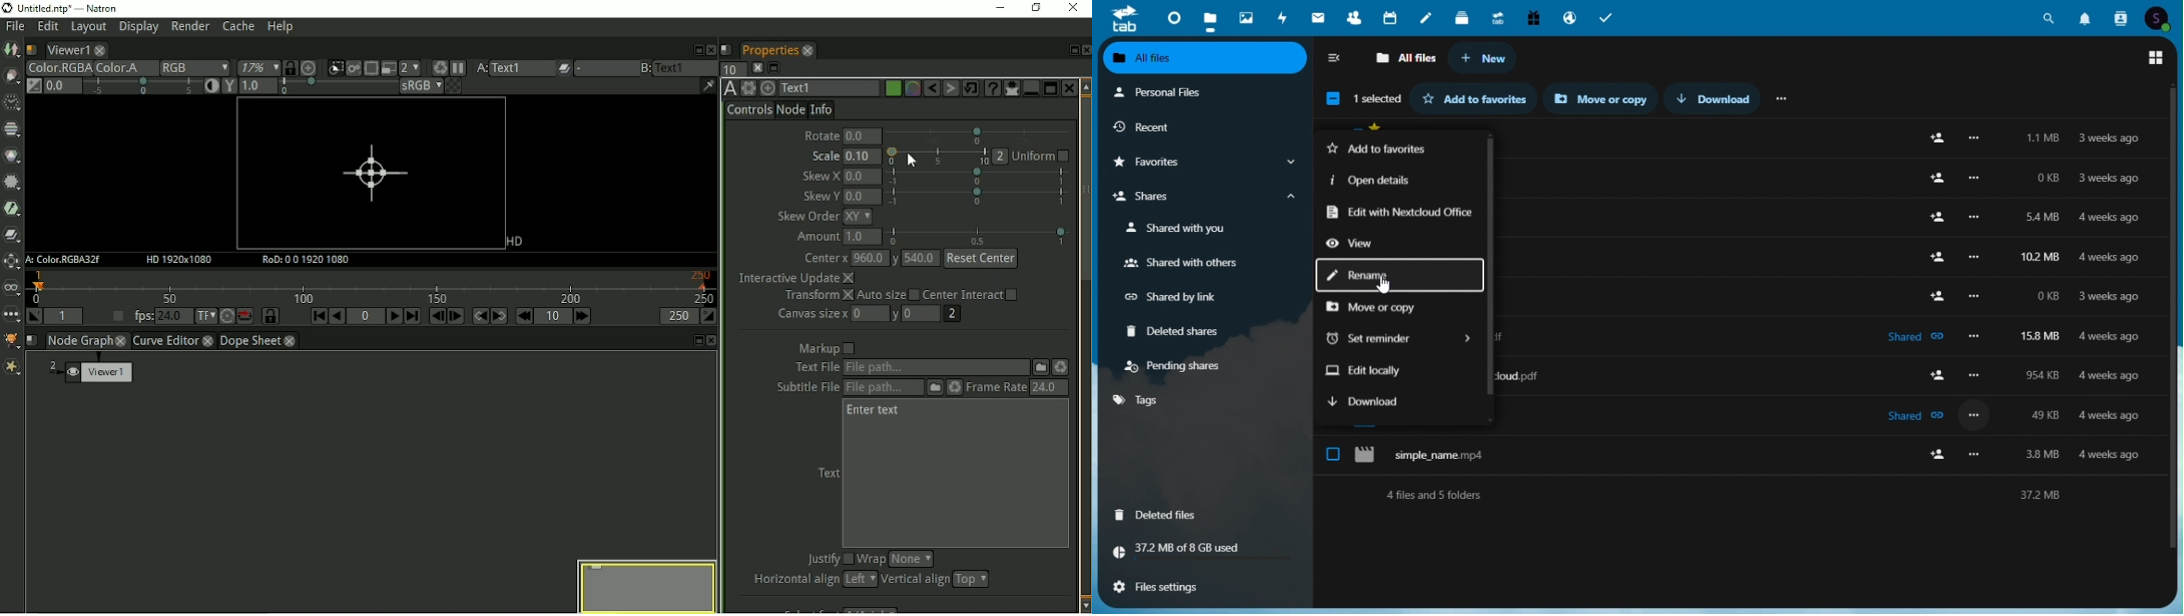 The height and width of the screenshot is (616, 2184). Describe the element at coordinates (1180, 333) in the screenshot. I see `deleted  shares` at that location.